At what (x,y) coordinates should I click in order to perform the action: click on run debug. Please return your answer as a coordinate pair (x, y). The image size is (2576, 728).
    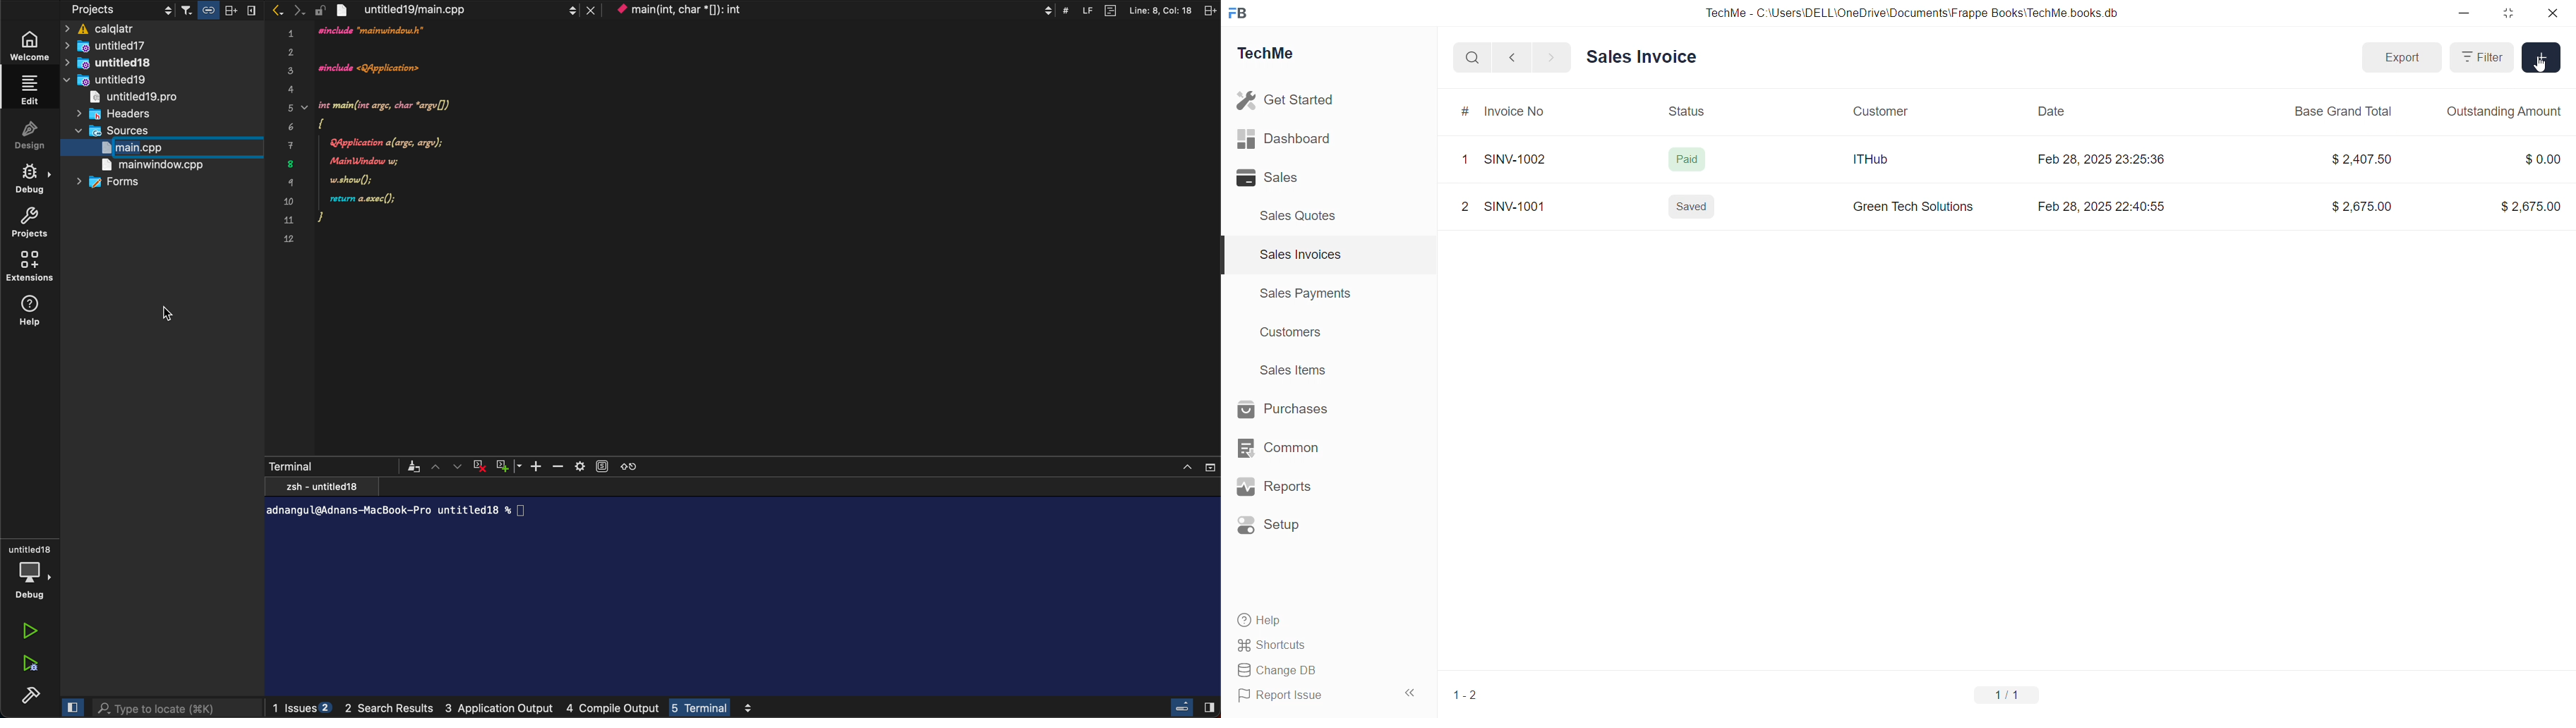
    Looking at the image, I should click on (28, 665).